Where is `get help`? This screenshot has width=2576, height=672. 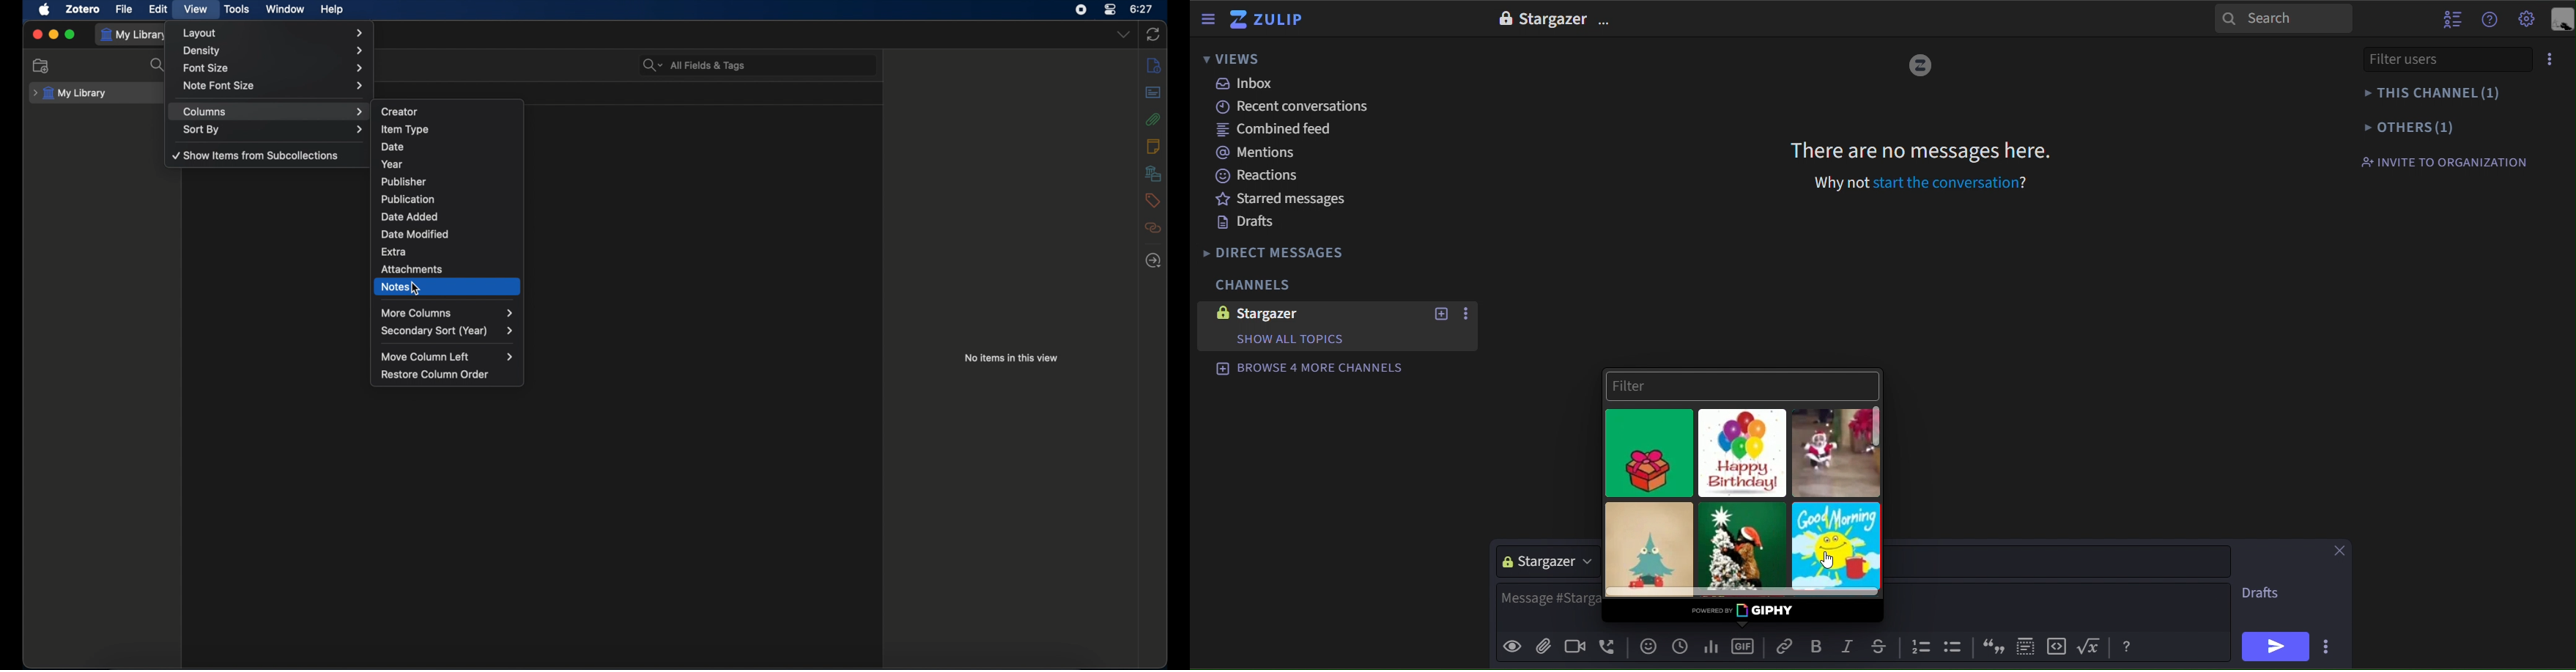
get help is located at coordinates (2490, 20).